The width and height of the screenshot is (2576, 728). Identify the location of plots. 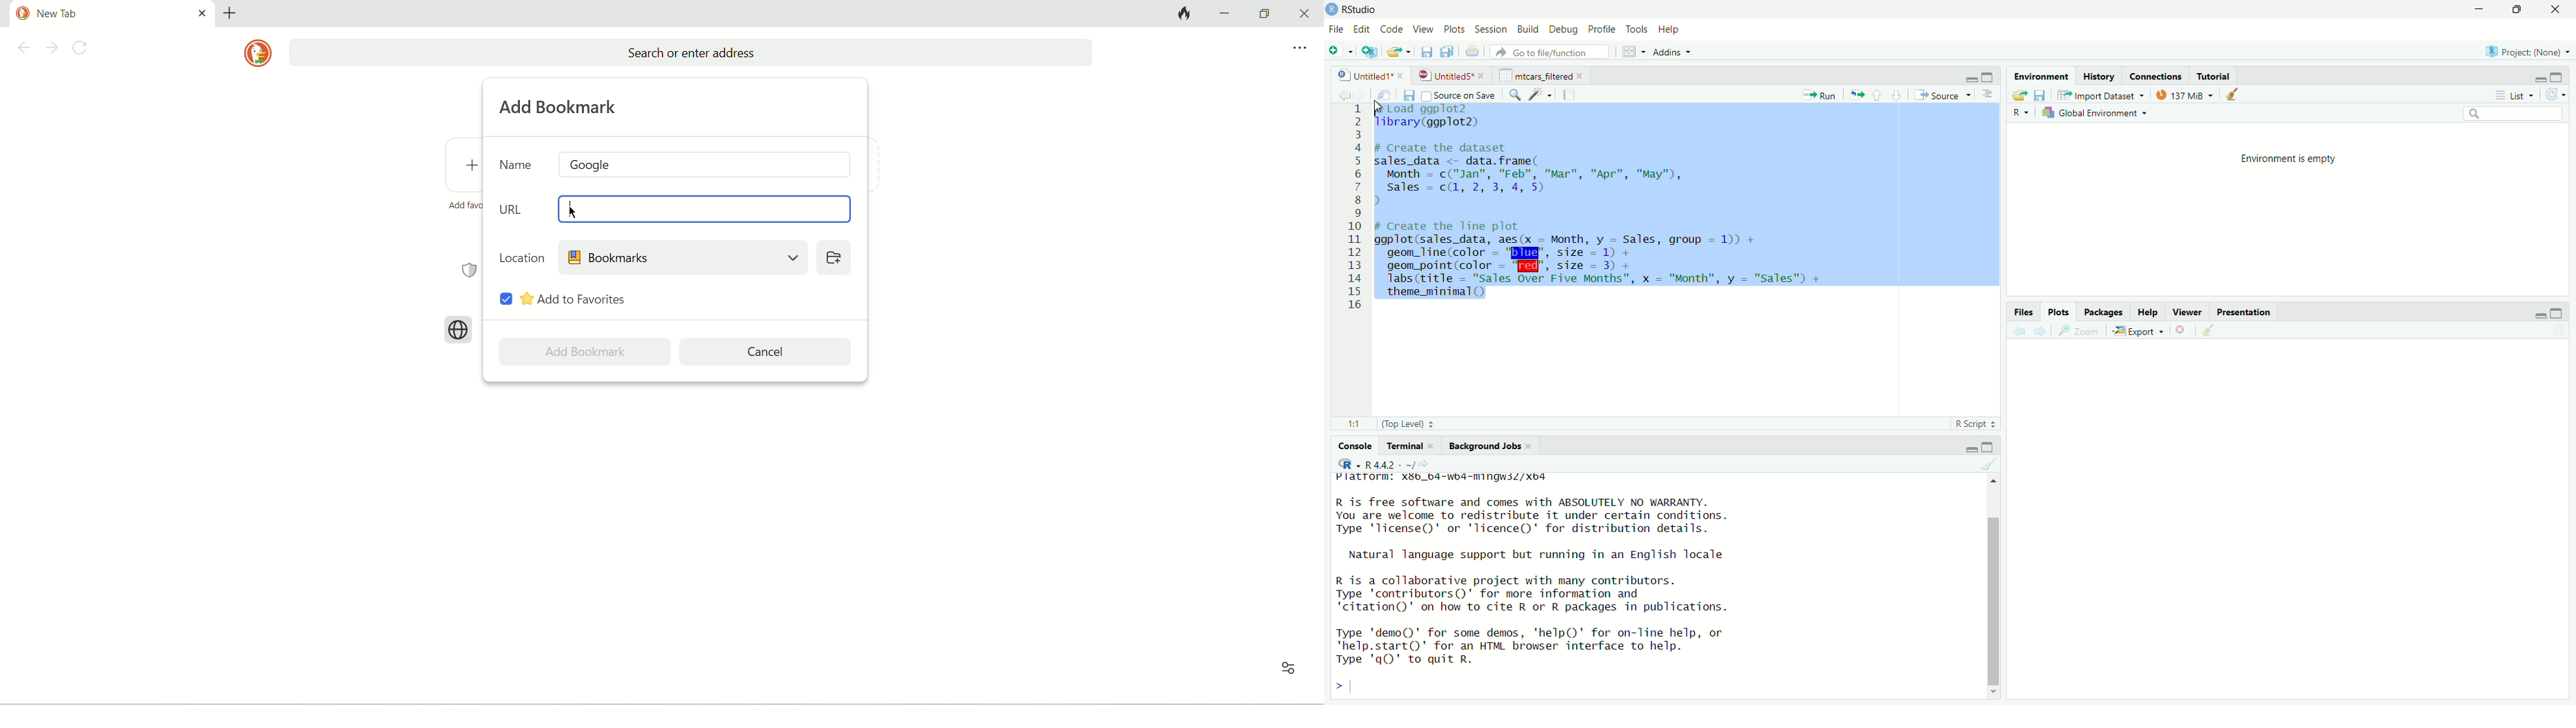
(1456, 30).